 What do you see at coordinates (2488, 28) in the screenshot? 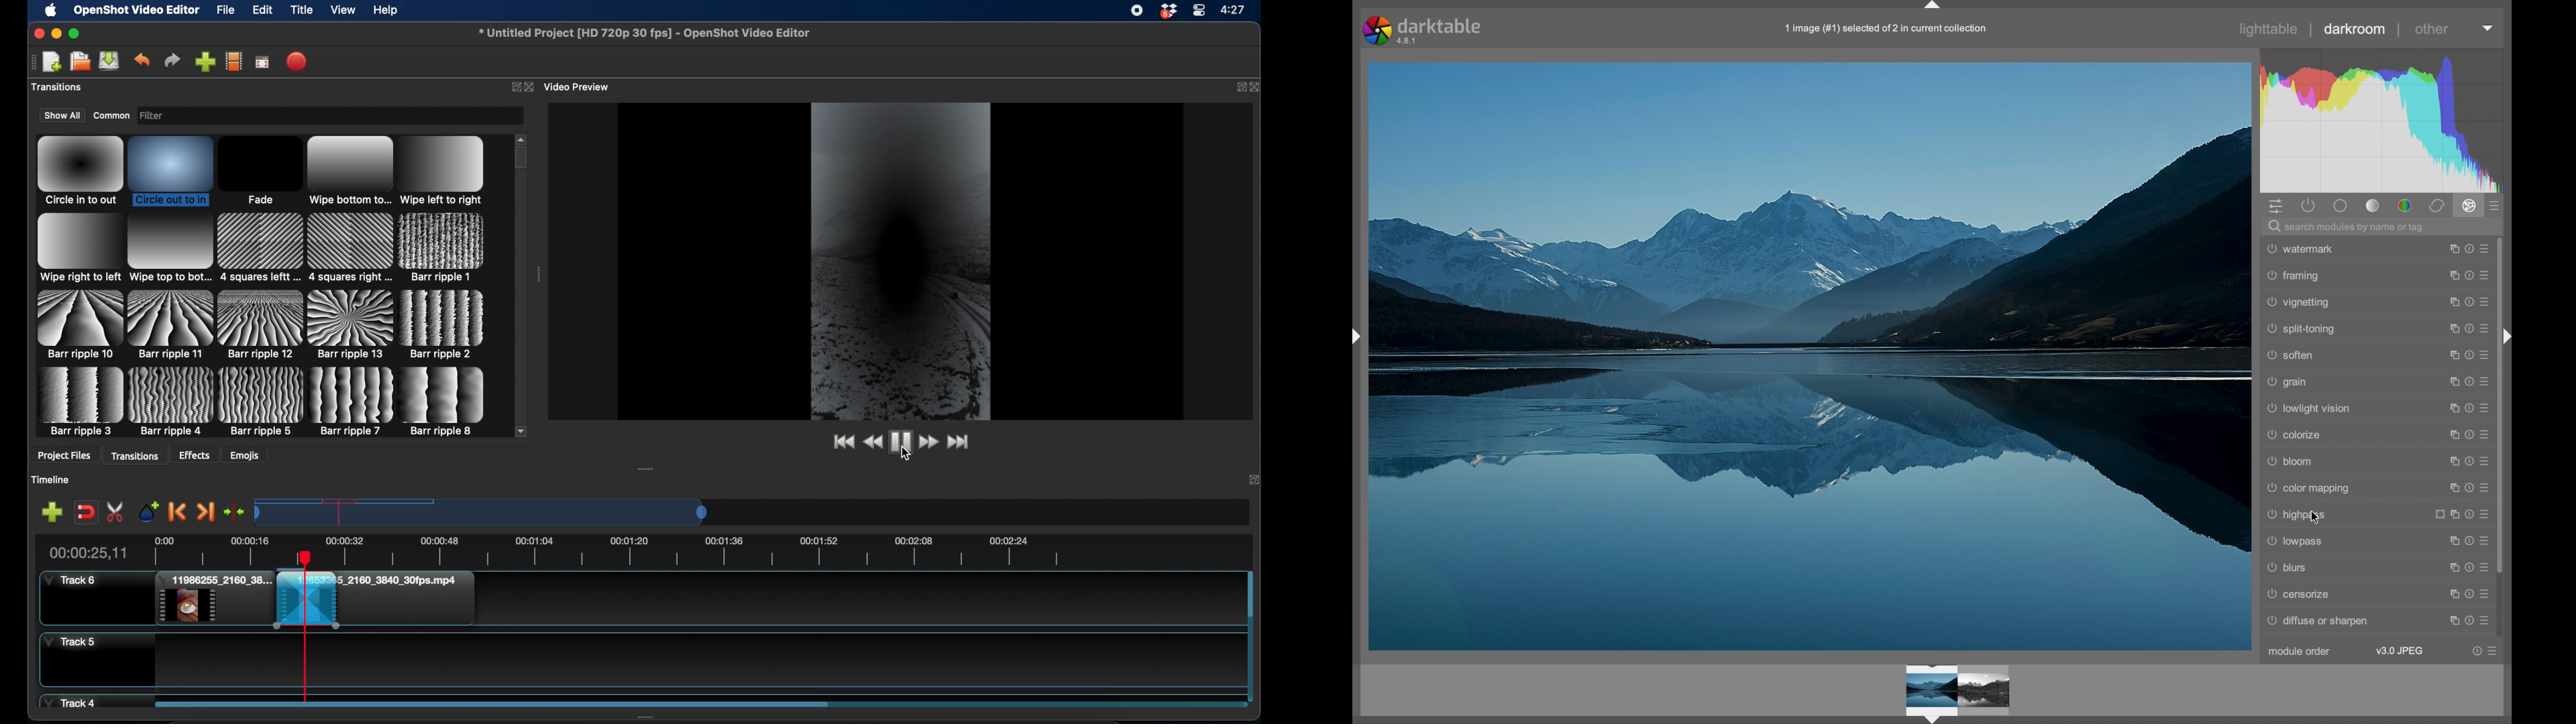
I see `dropdown` at bounding box center [2488, 28].